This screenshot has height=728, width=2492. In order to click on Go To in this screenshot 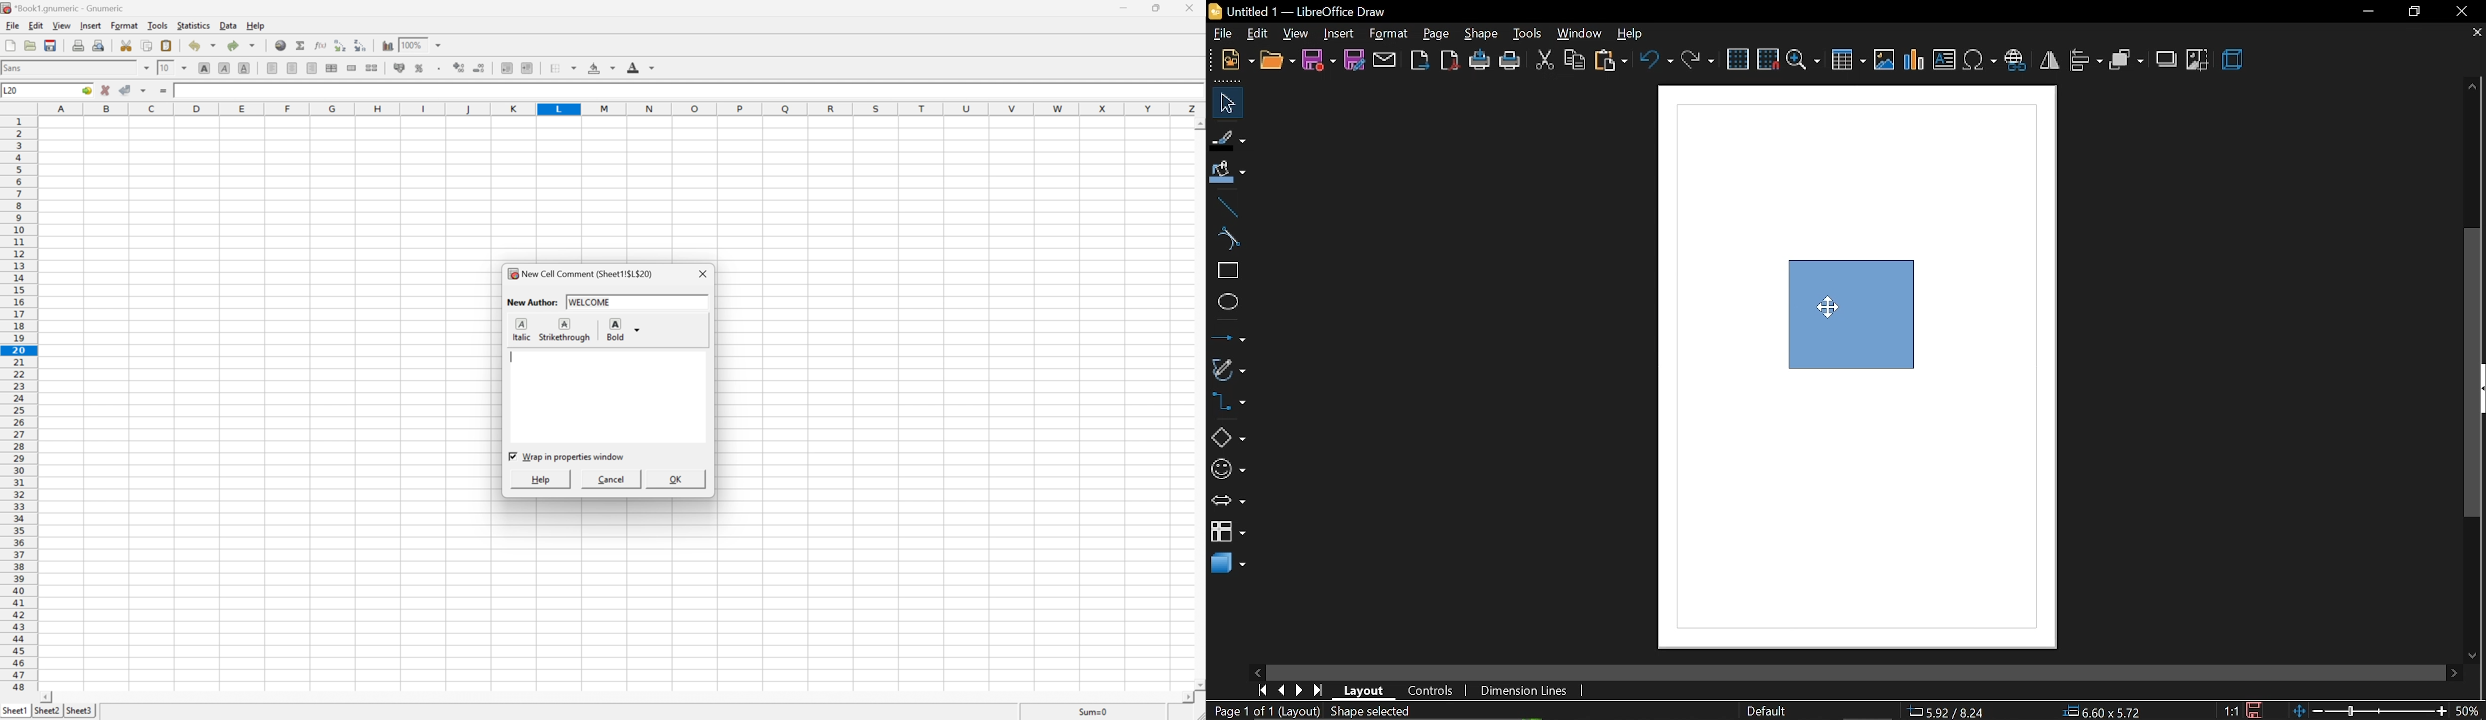, I will do `click(87, 91)`.